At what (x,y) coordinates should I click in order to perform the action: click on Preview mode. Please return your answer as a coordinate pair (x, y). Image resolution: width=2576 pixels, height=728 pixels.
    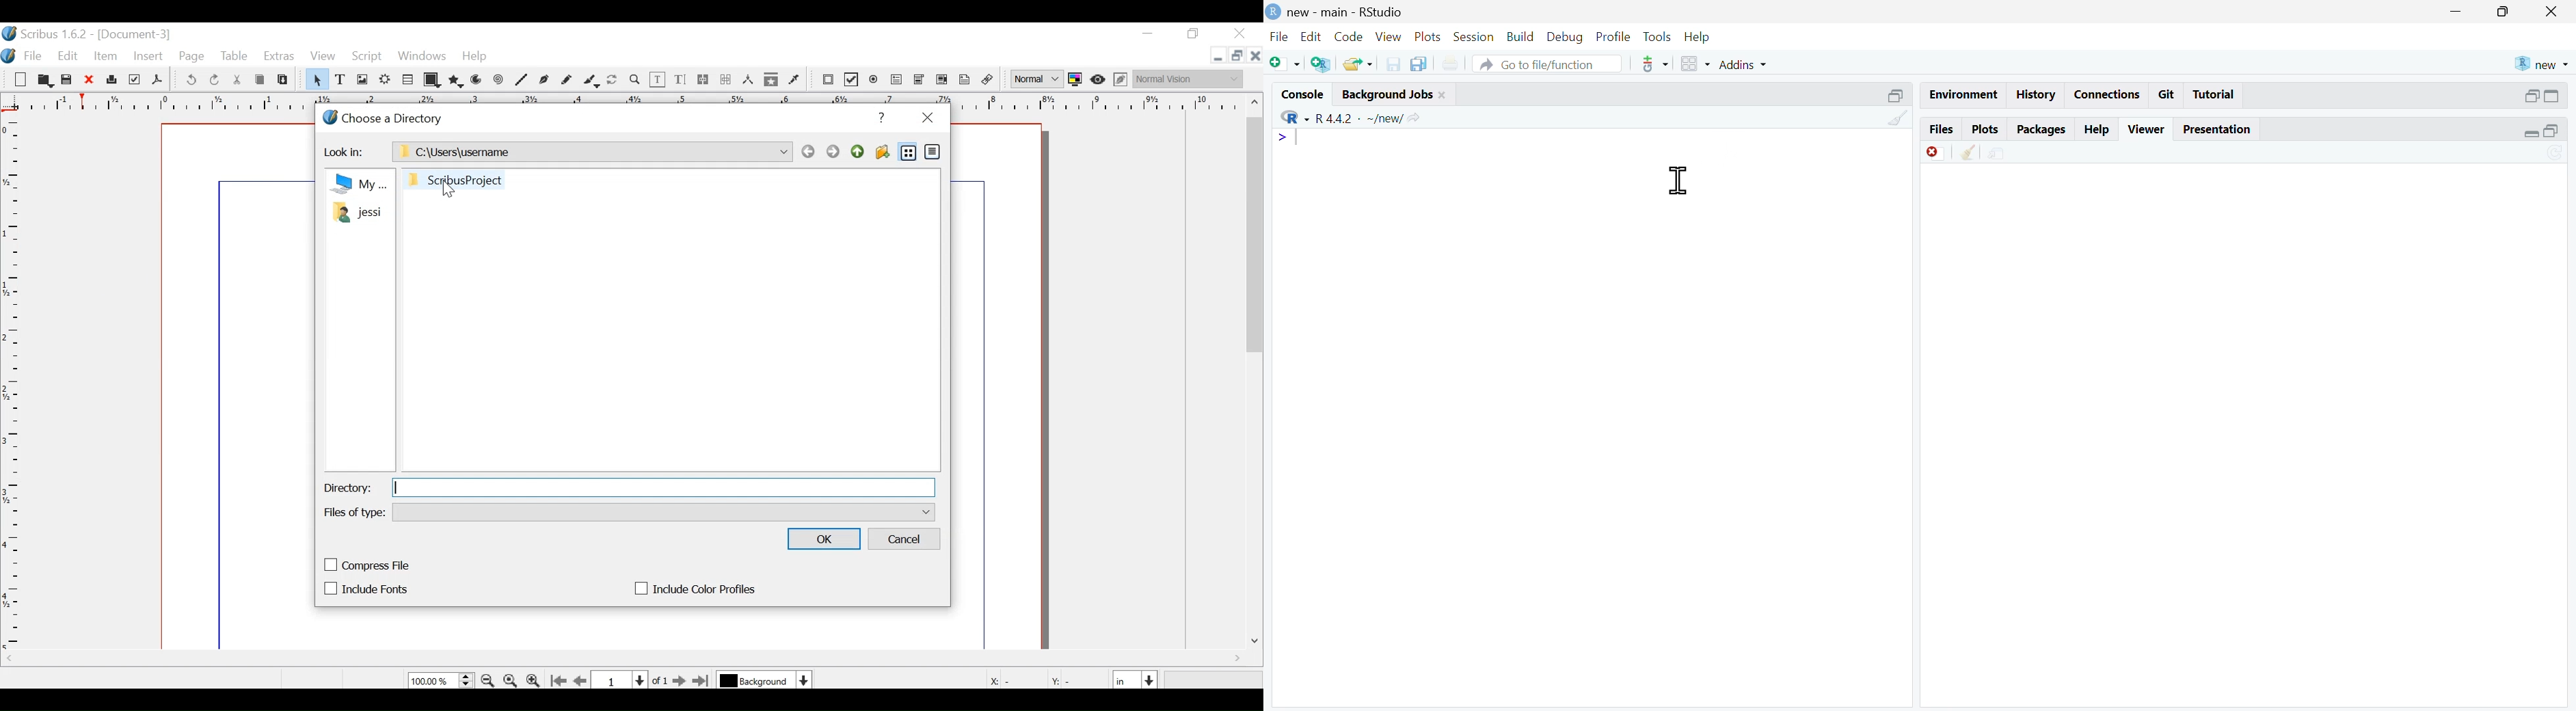
    Looking at the image, I should click on (1099, 81).